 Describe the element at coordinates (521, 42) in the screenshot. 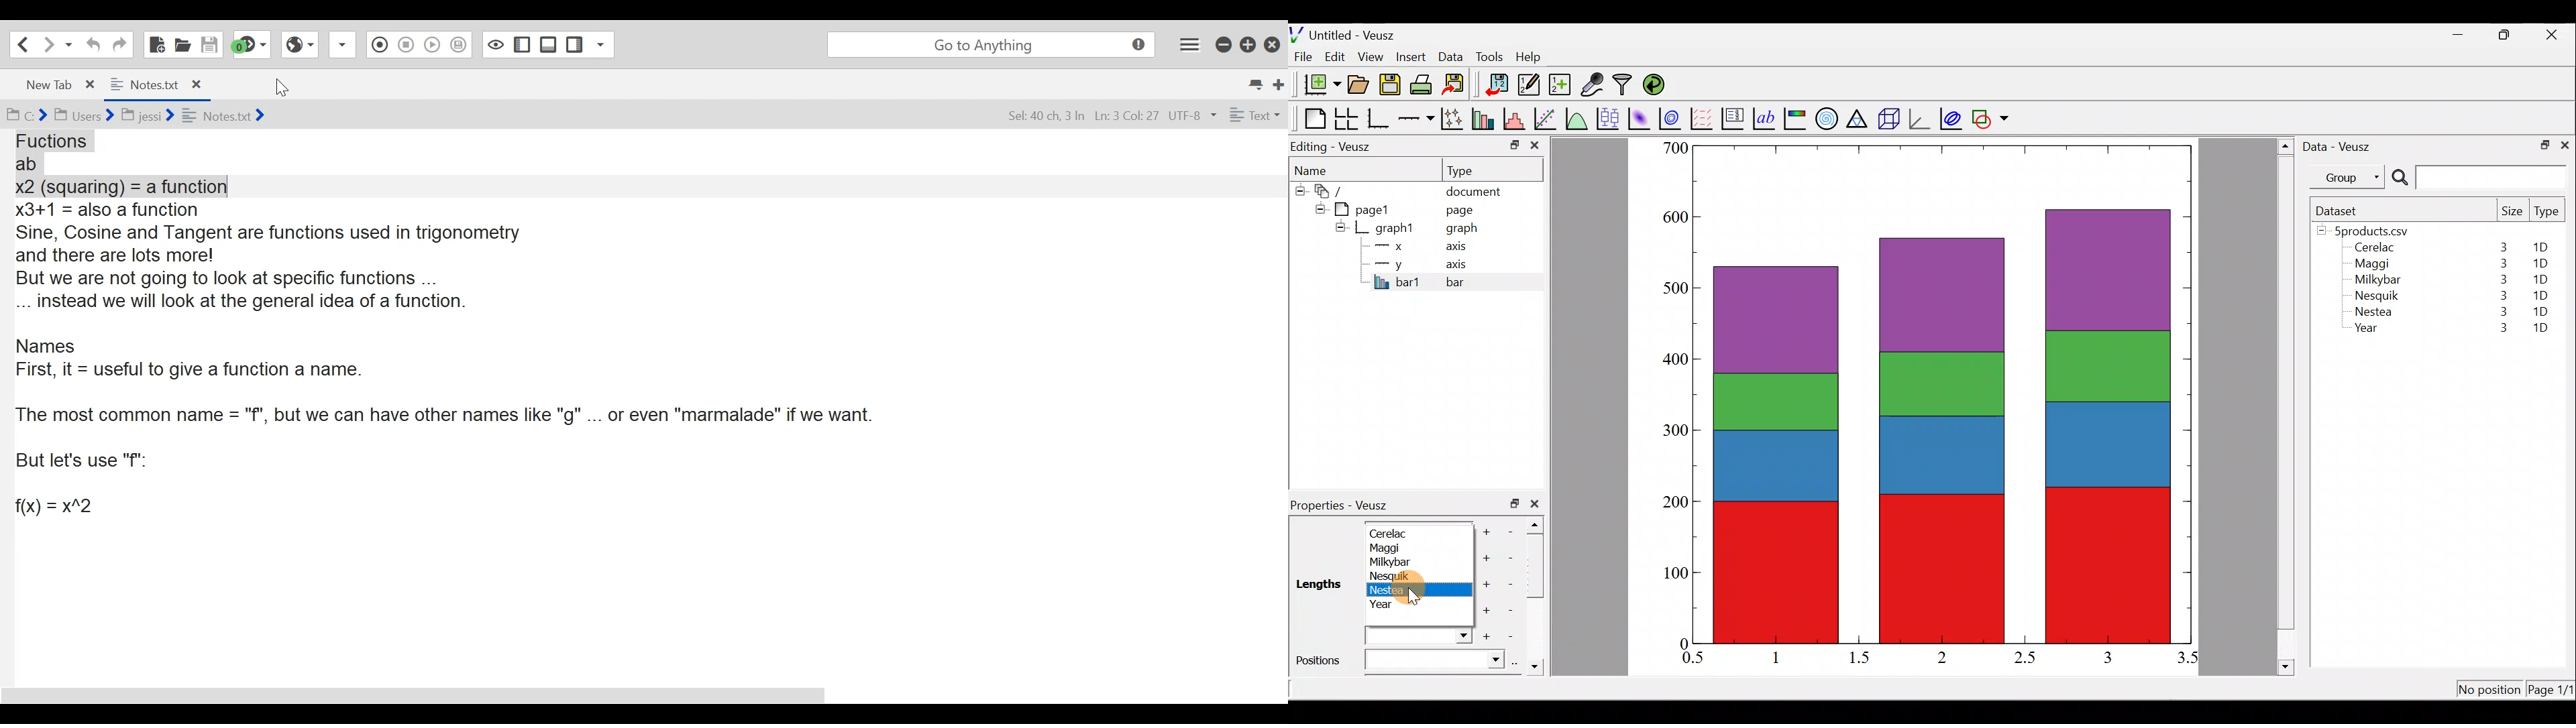

I see `Show specific Side Pan` at that location.